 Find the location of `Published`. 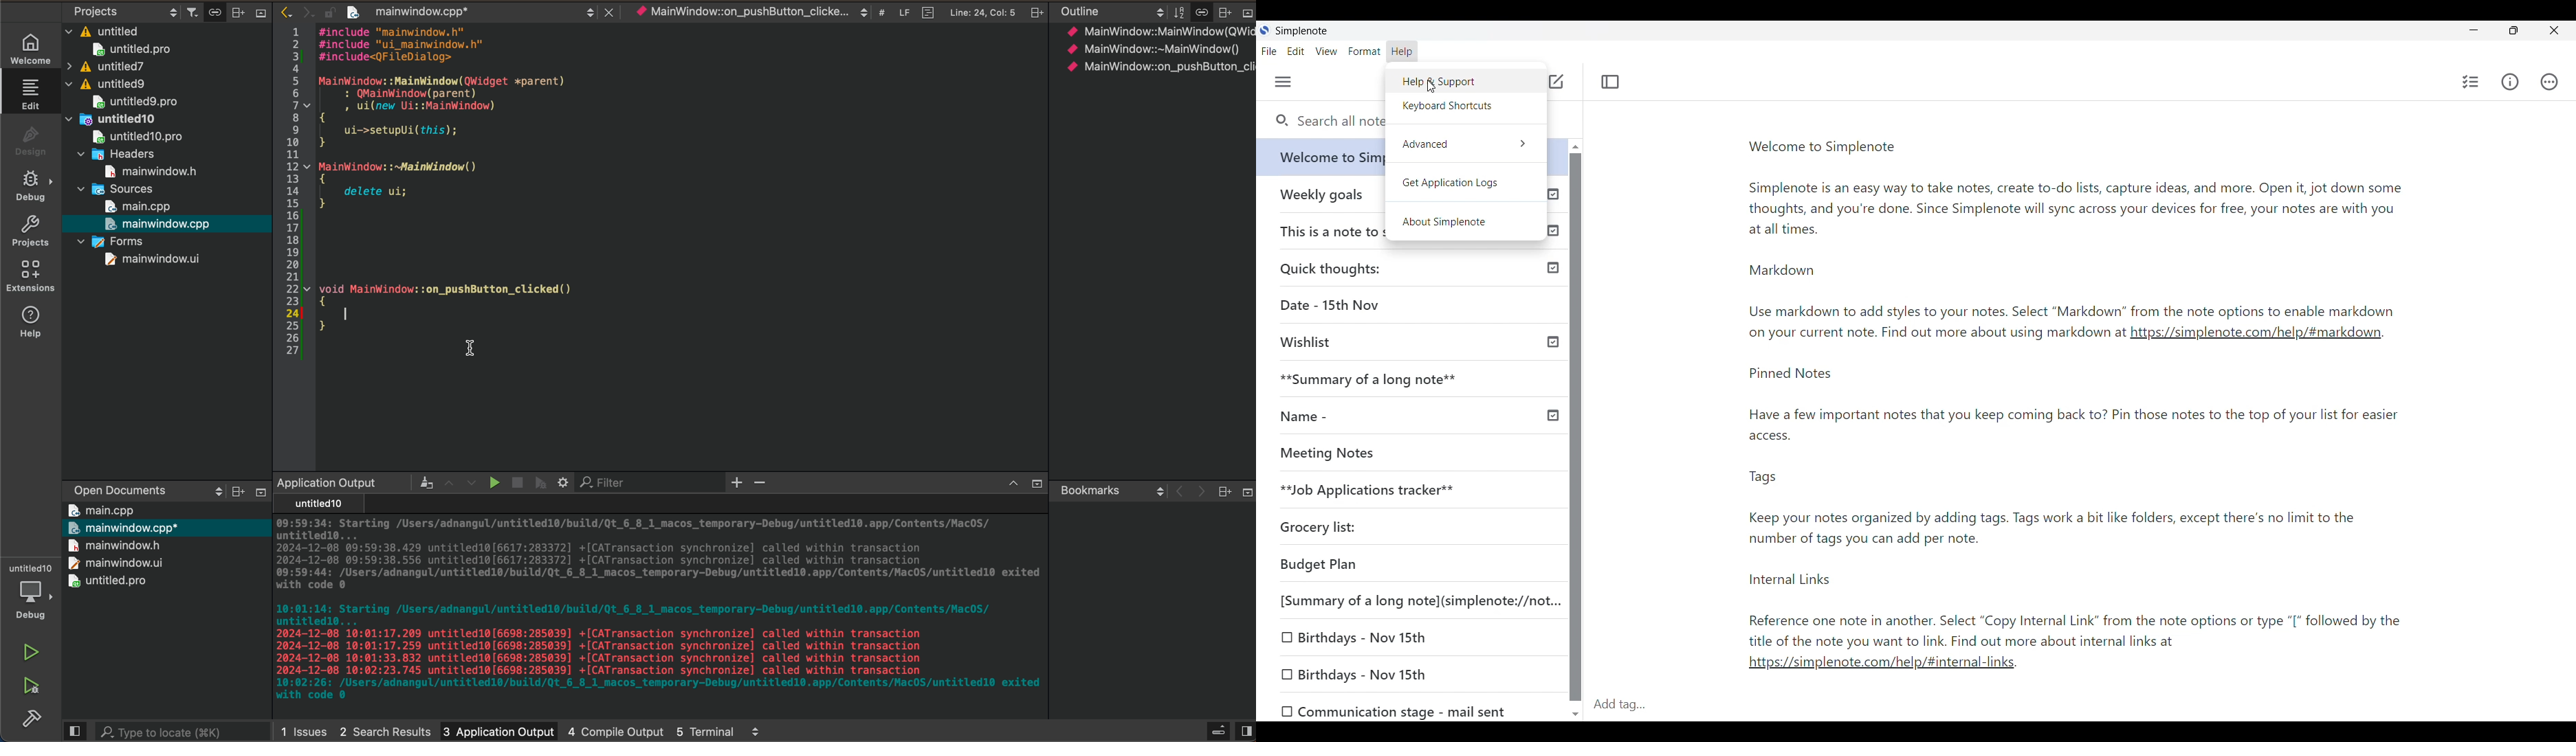

Published is located at coordinates (1554, 233).